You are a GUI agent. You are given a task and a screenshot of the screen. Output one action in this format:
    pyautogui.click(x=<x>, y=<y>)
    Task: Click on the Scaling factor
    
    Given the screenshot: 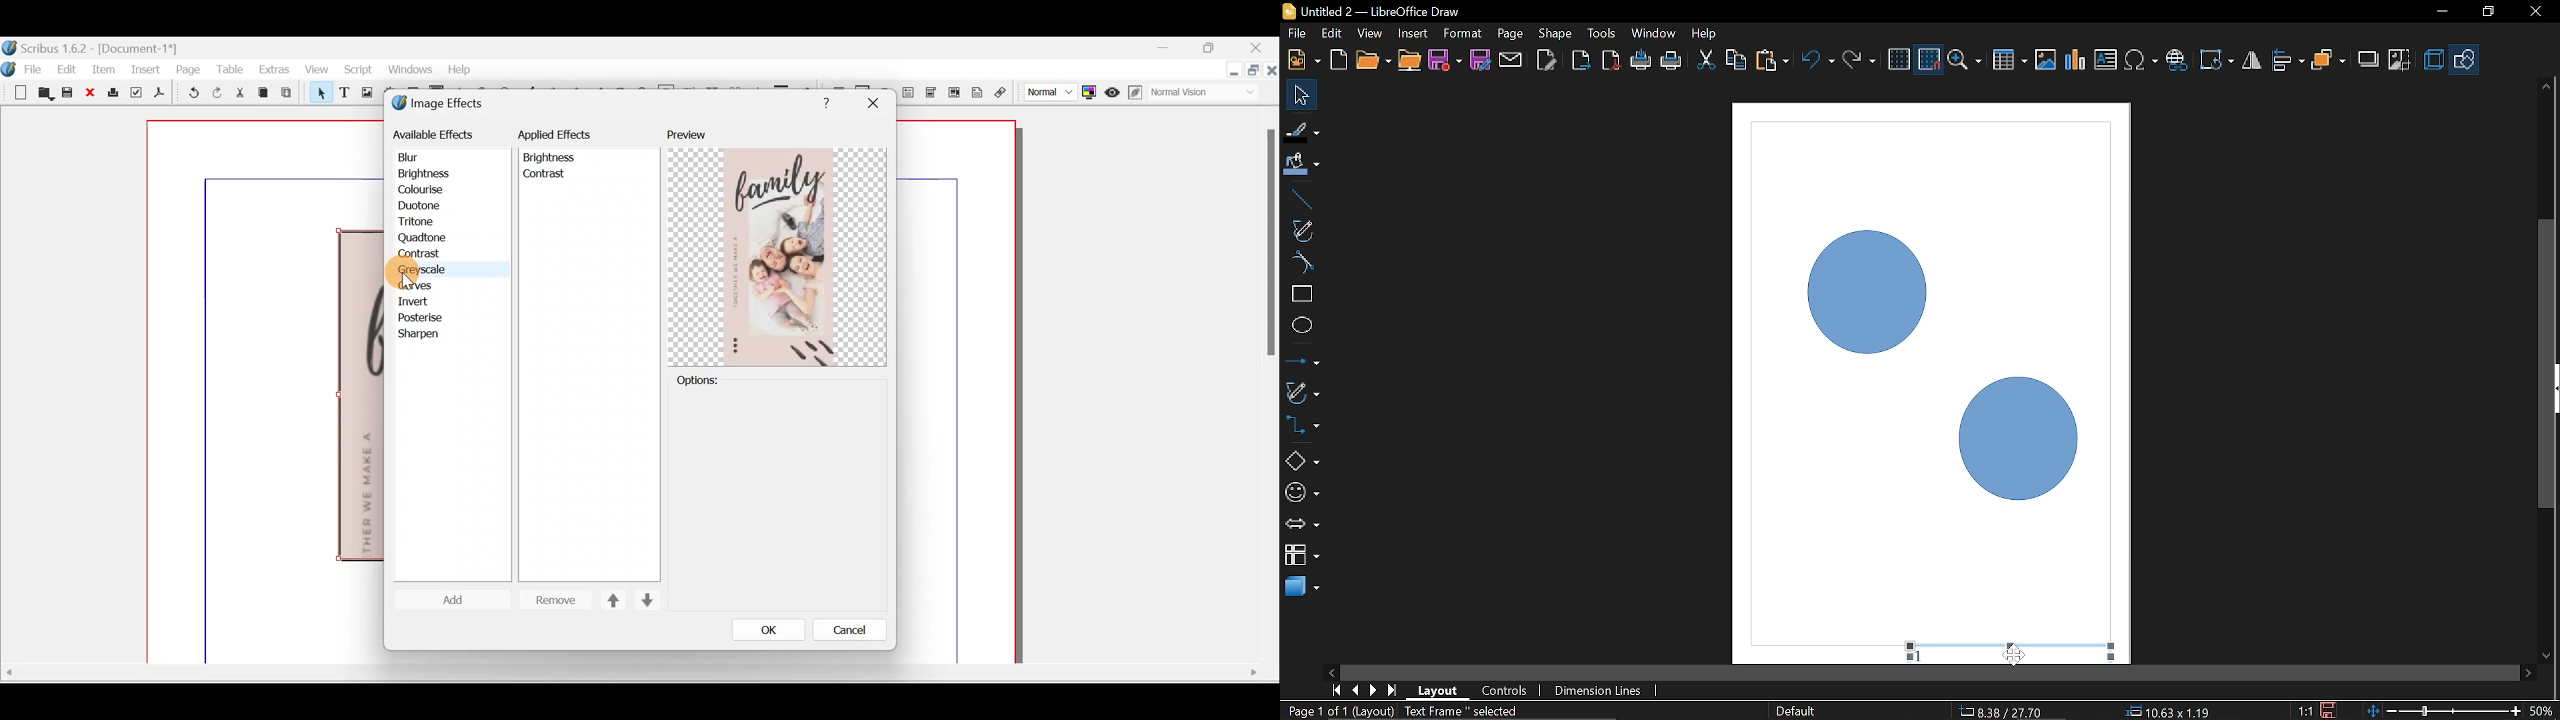 What is the action you would take?
    pyautogui.click(x=2305, y=711)
    